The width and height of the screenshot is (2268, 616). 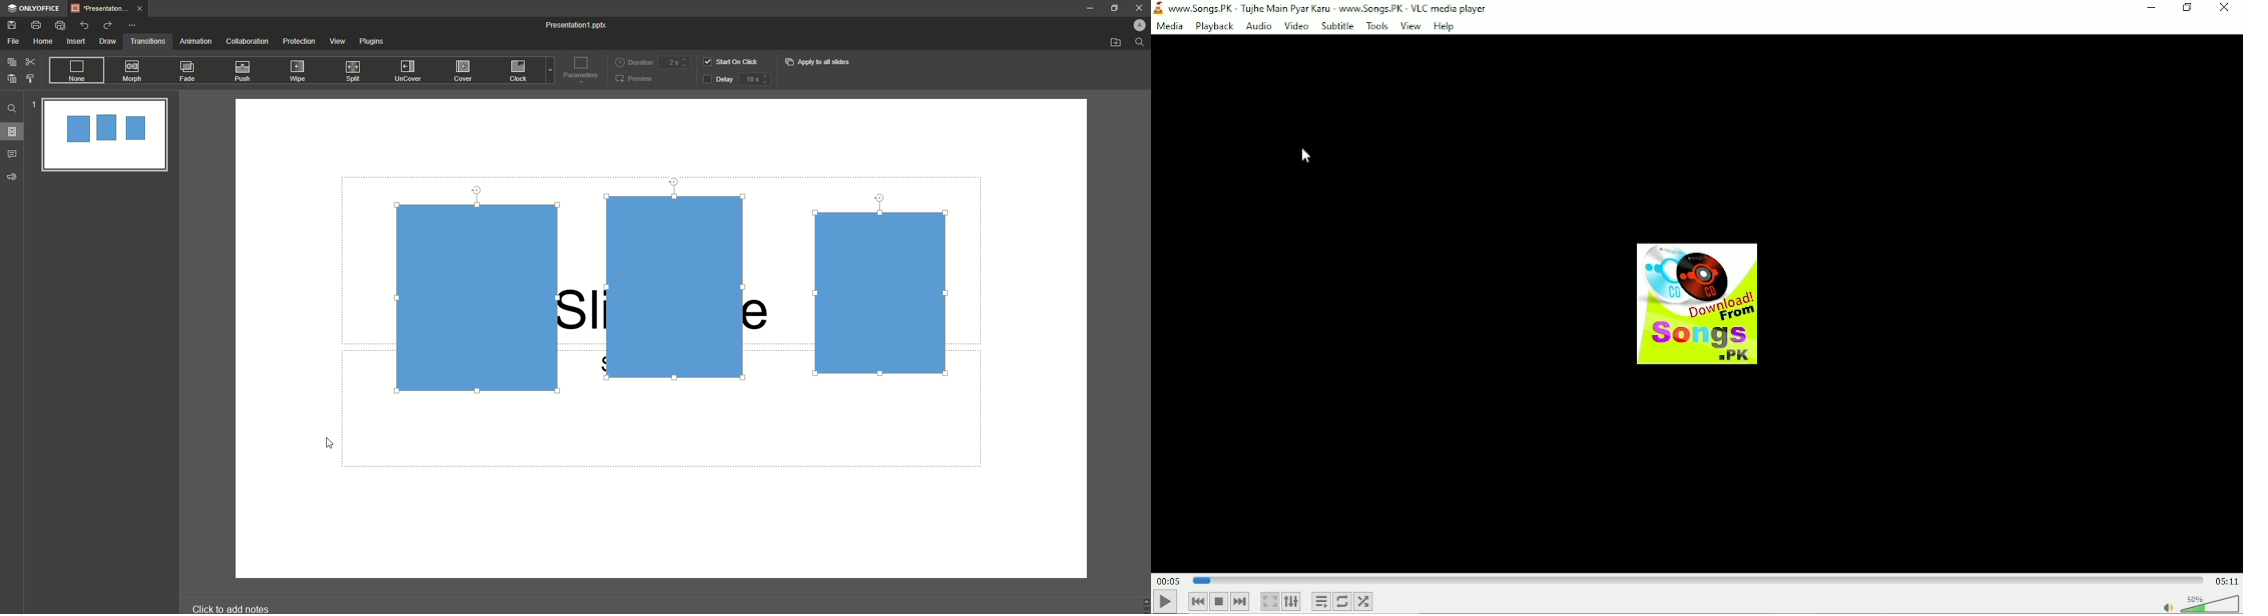 What do you see at coordinates (110, 8) in the screenshot?
I see `Tab 1` at bounding box center [110, 8].